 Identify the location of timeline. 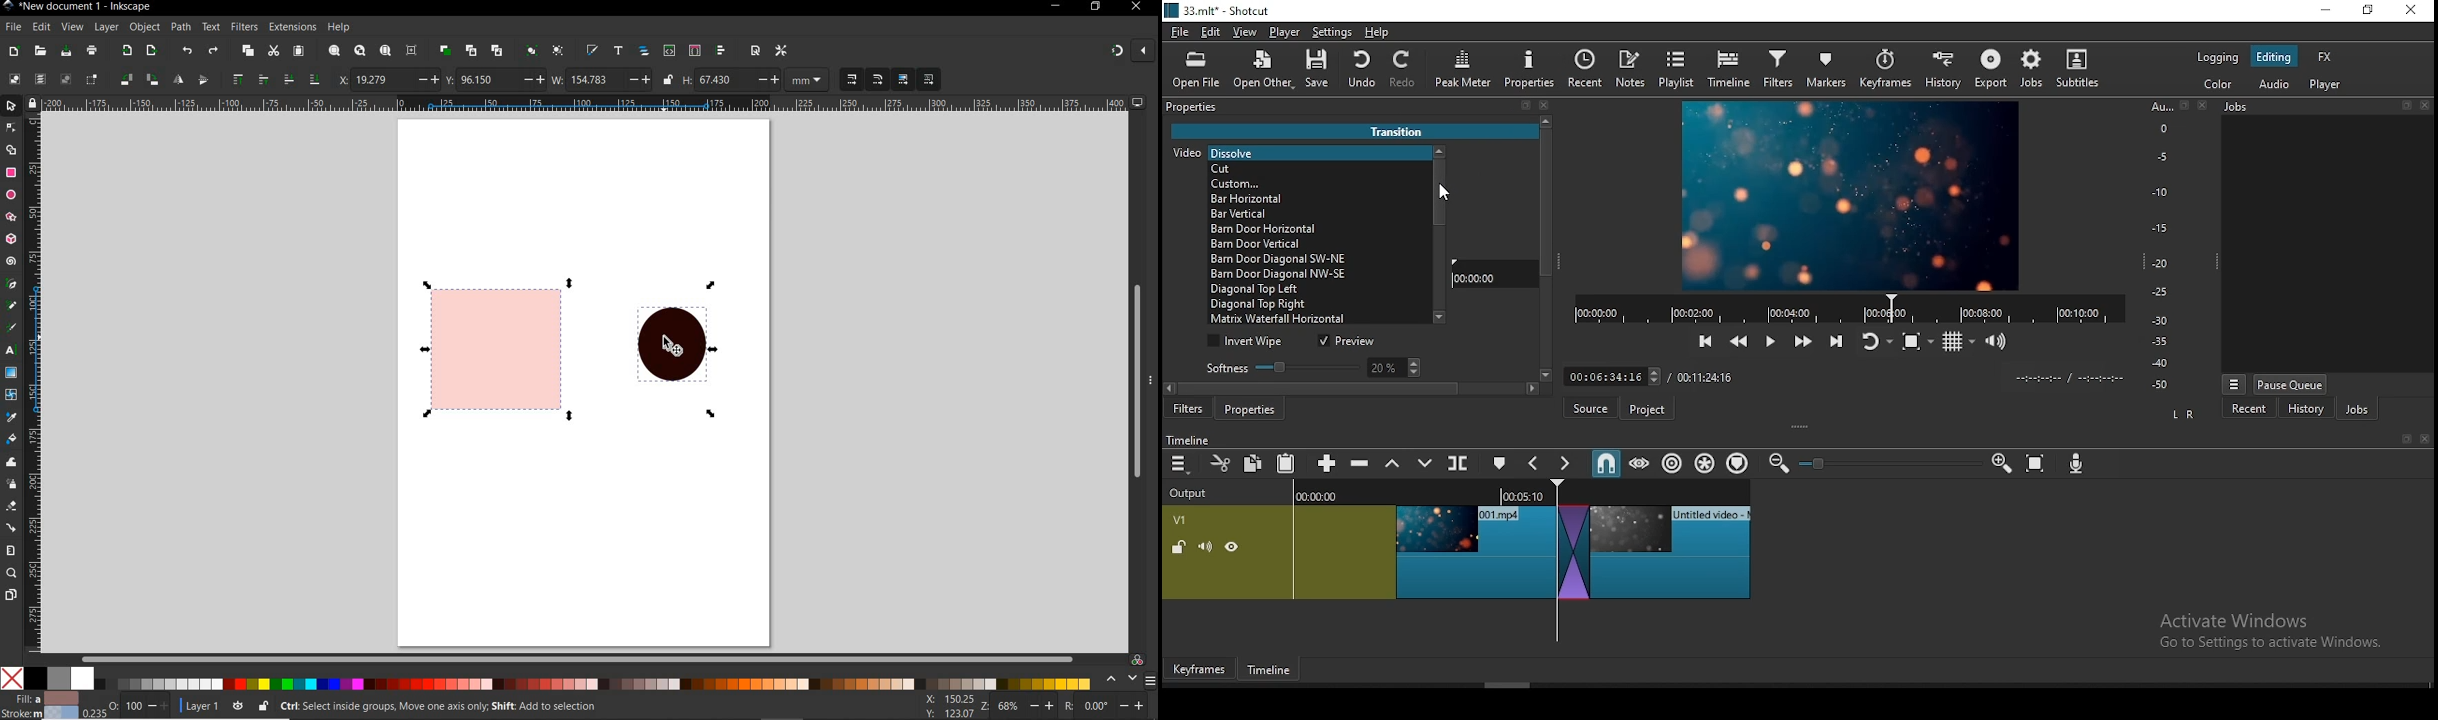
(1729, 70).